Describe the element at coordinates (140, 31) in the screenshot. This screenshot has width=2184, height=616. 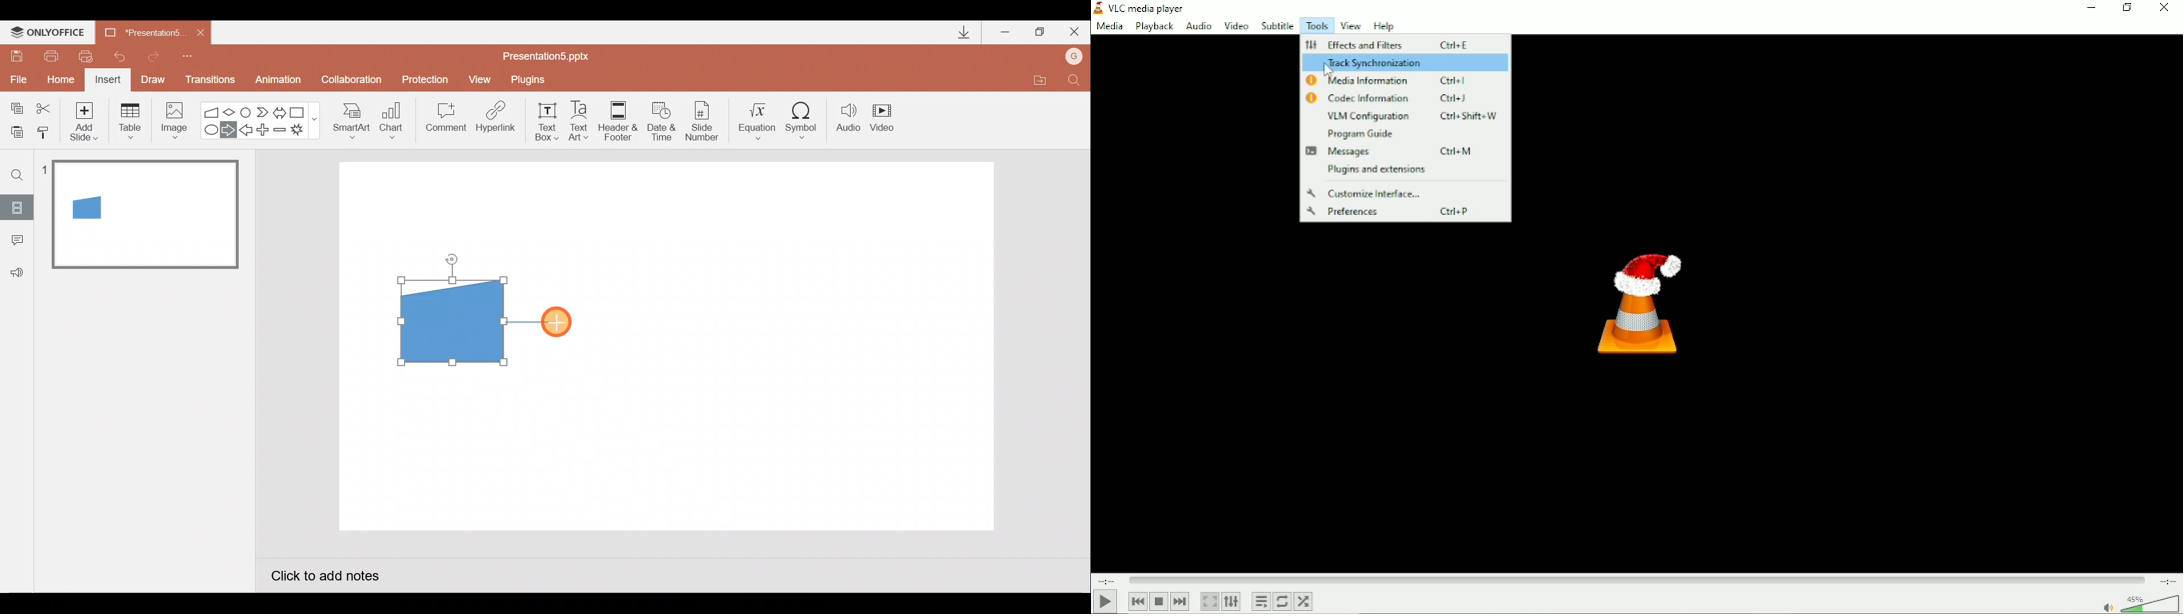
I see `Presentation5.` at that location.